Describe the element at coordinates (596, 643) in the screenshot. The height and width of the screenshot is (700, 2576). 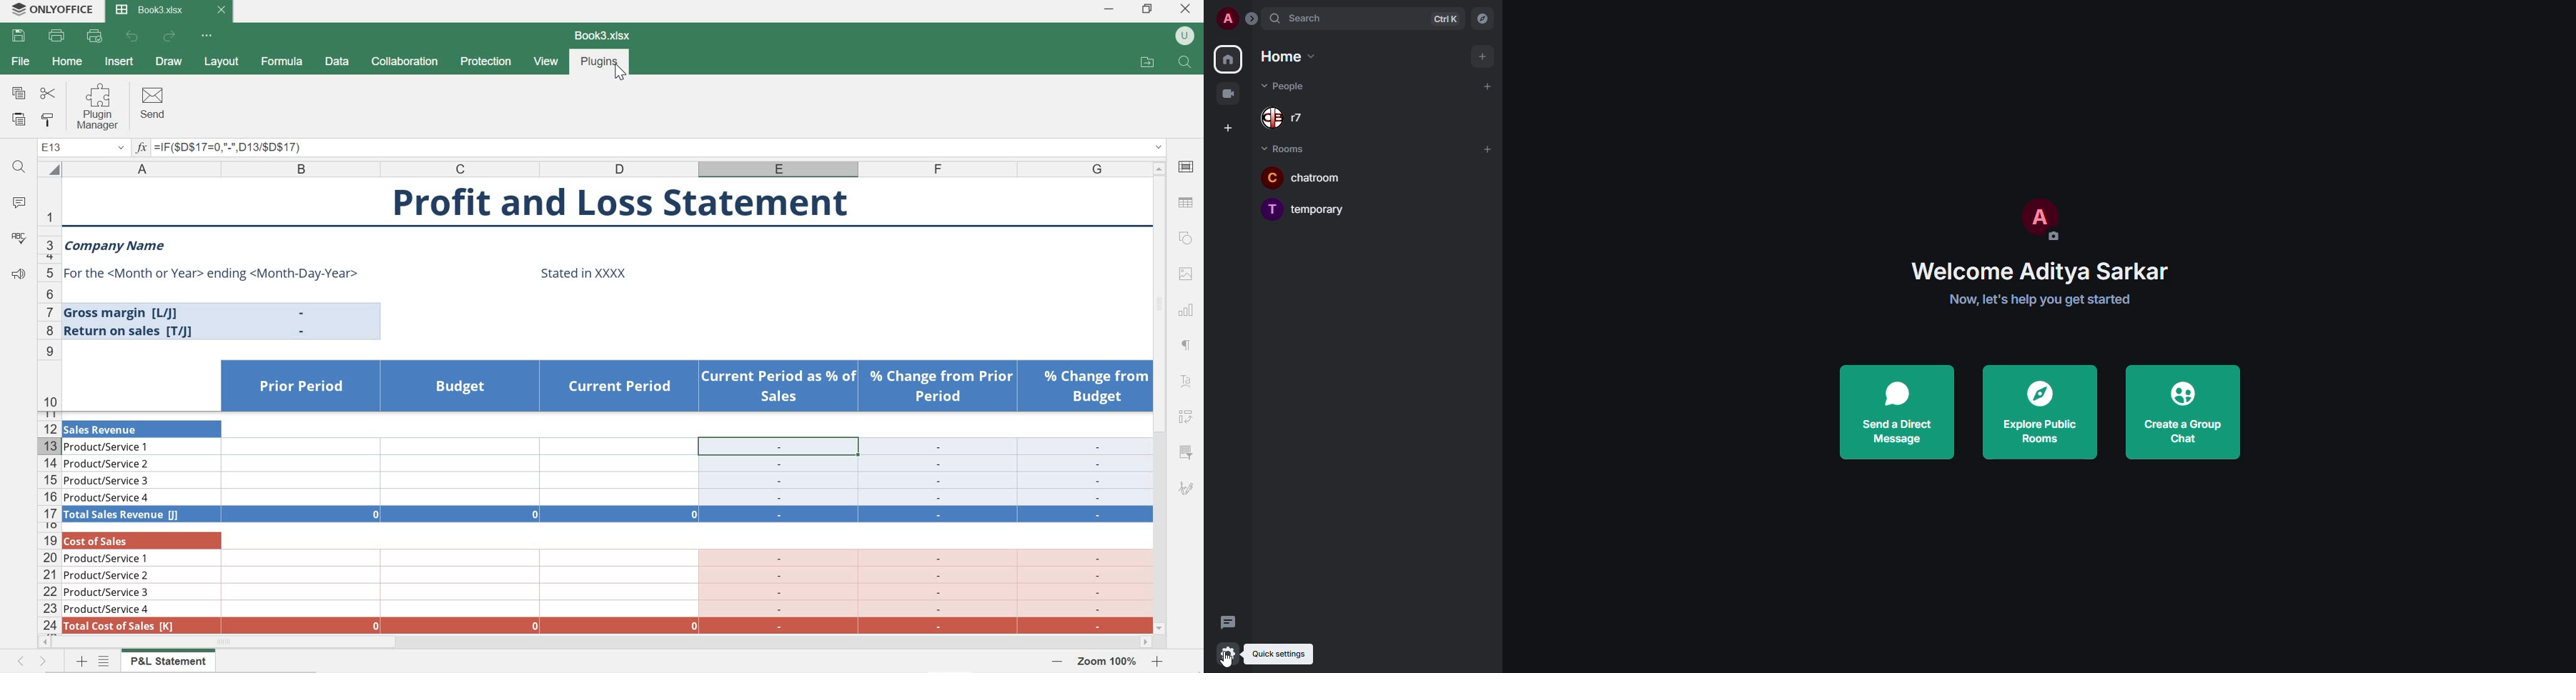
I see `scrollbar` at that location.